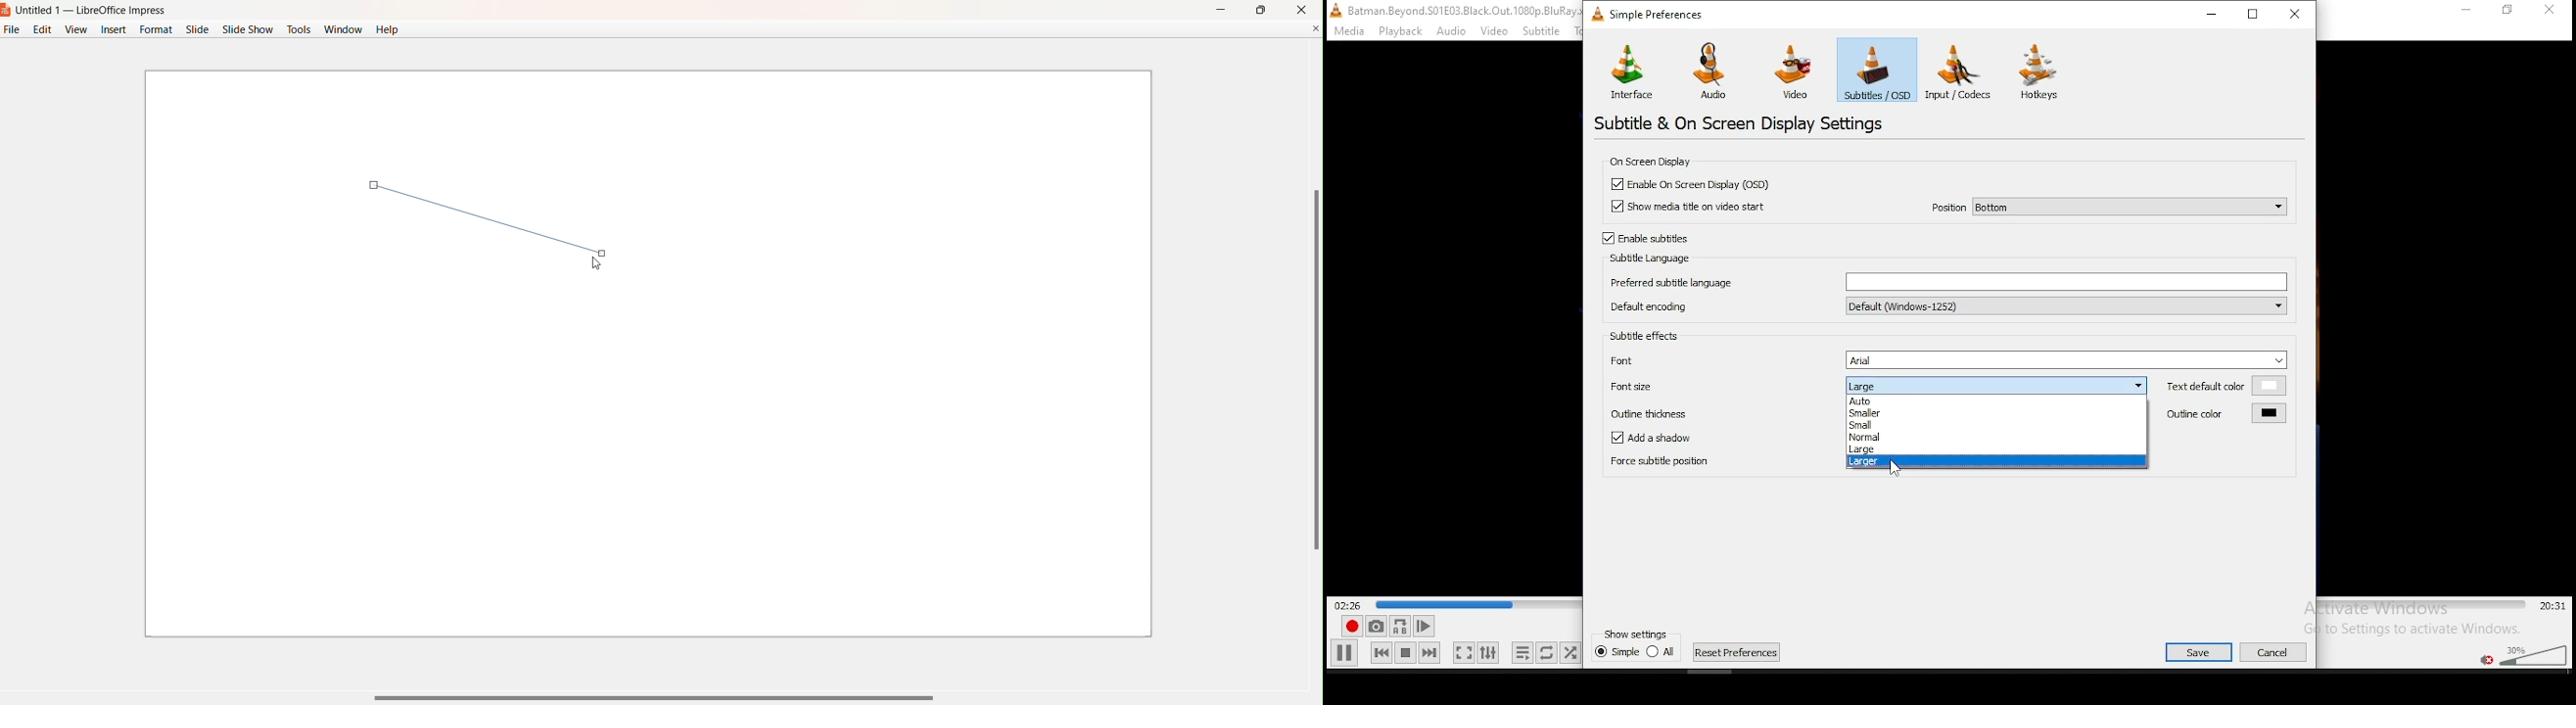 The image size is (2576, 728). I want to click on minimize, so click(2211, 13).